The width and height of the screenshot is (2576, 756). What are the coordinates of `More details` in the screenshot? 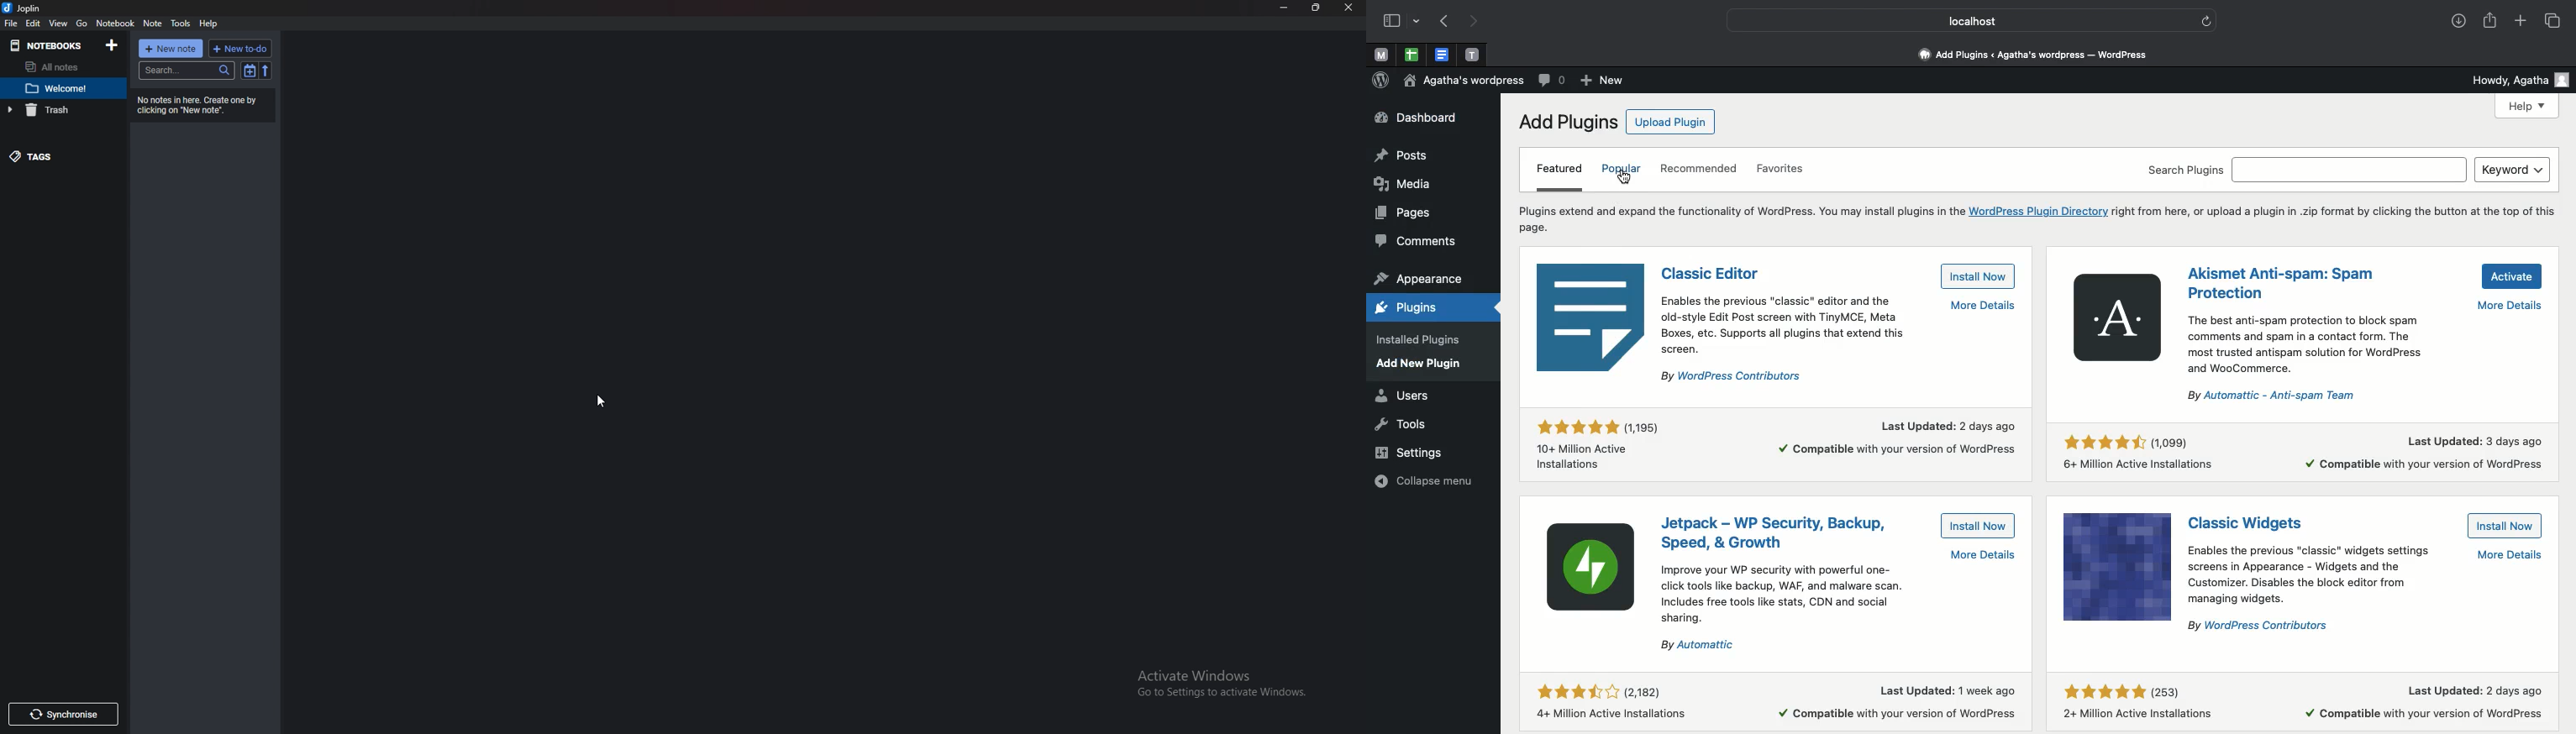 It's located at (2423, 454).